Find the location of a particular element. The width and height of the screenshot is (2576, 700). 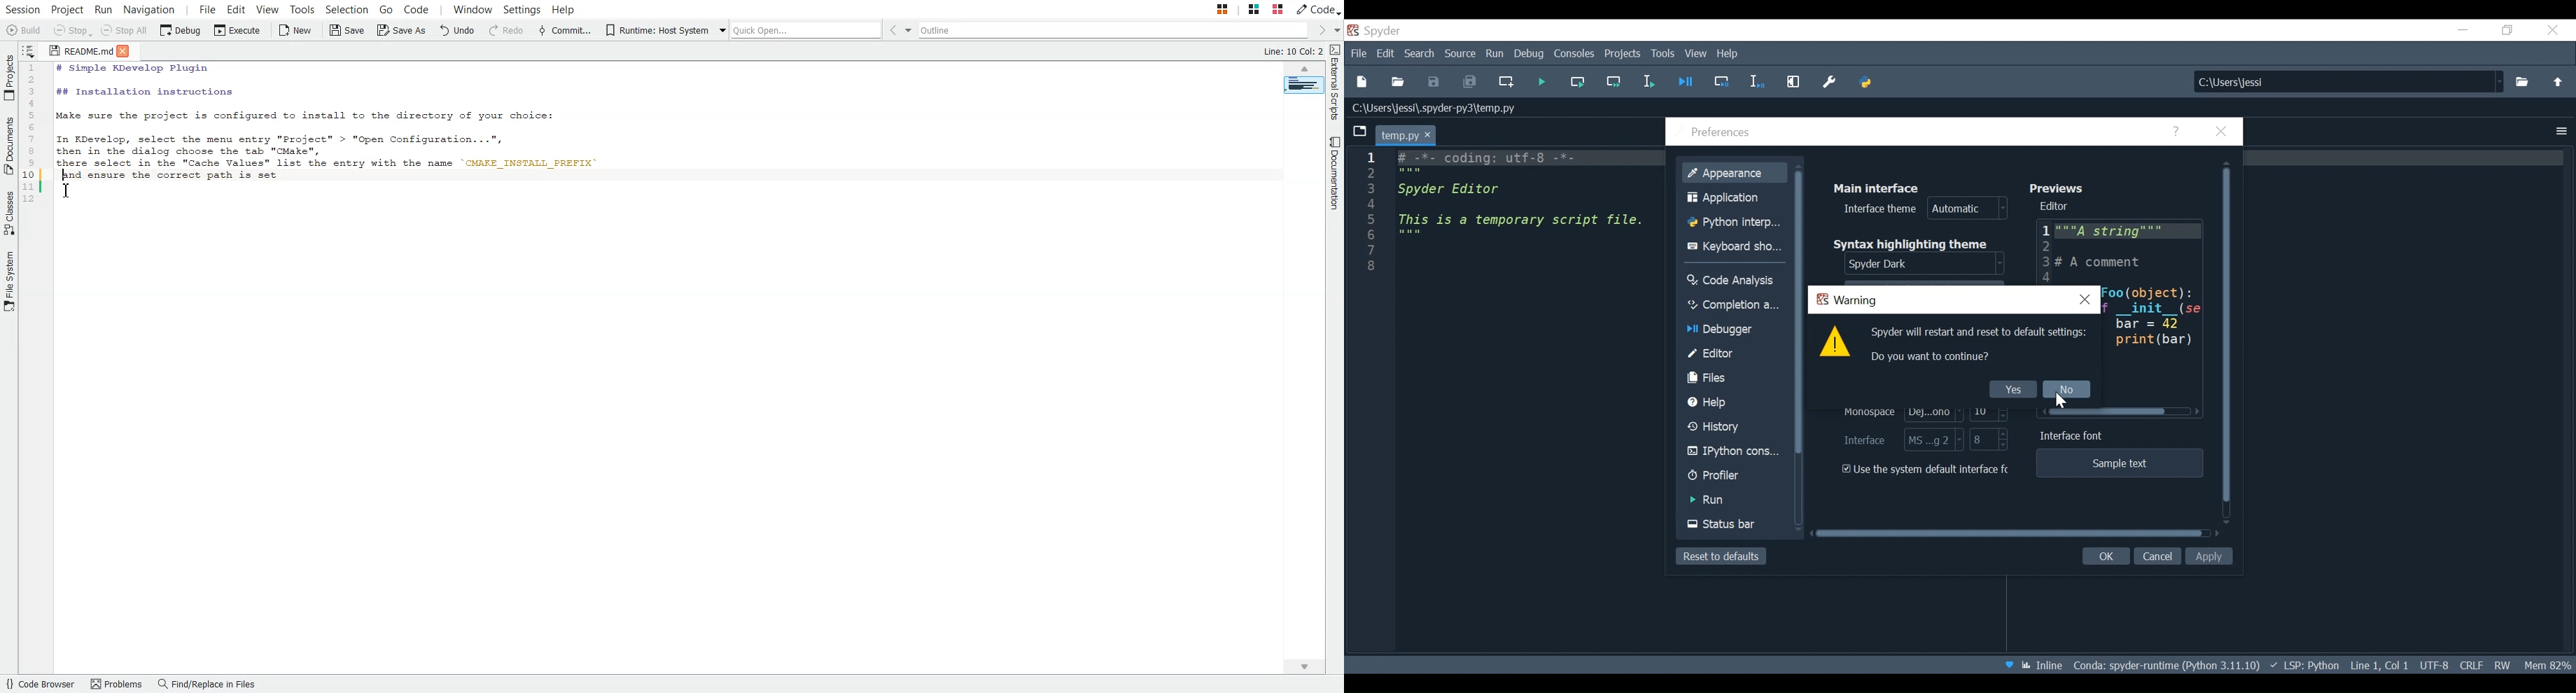

Close is located at coordinates (2084, 300).